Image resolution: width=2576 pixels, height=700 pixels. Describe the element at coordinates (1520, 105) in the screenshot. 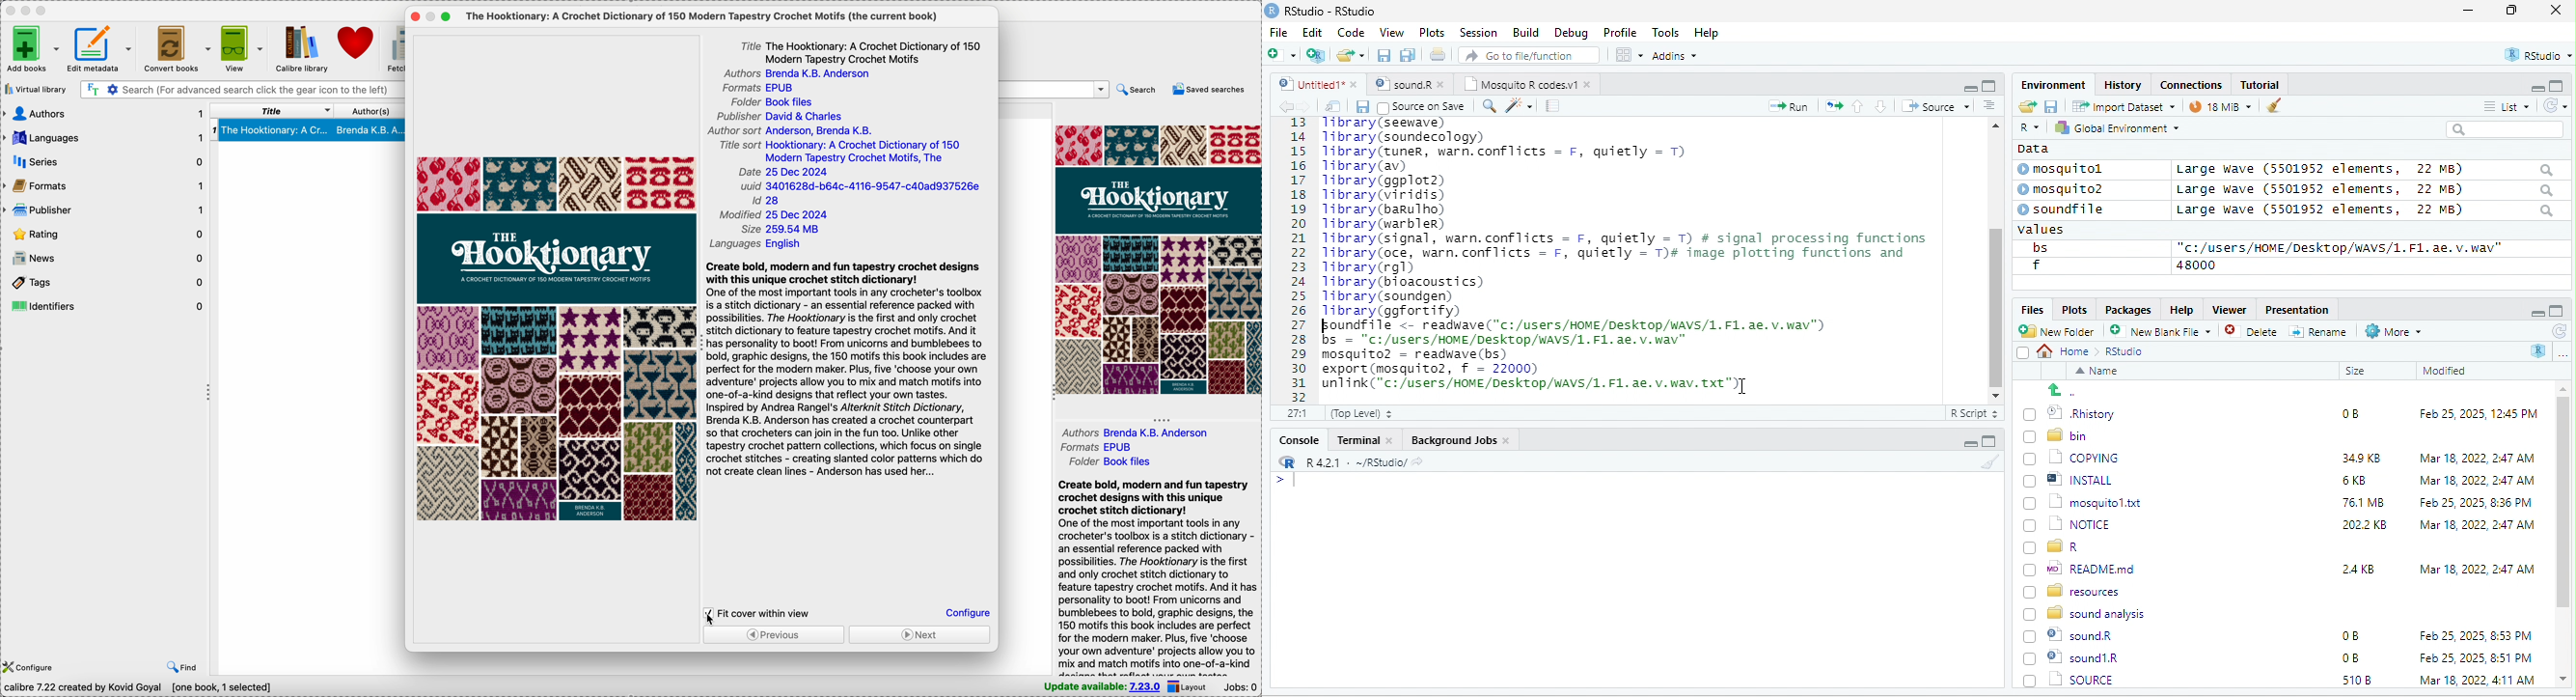

I see `sharpen` at that location.